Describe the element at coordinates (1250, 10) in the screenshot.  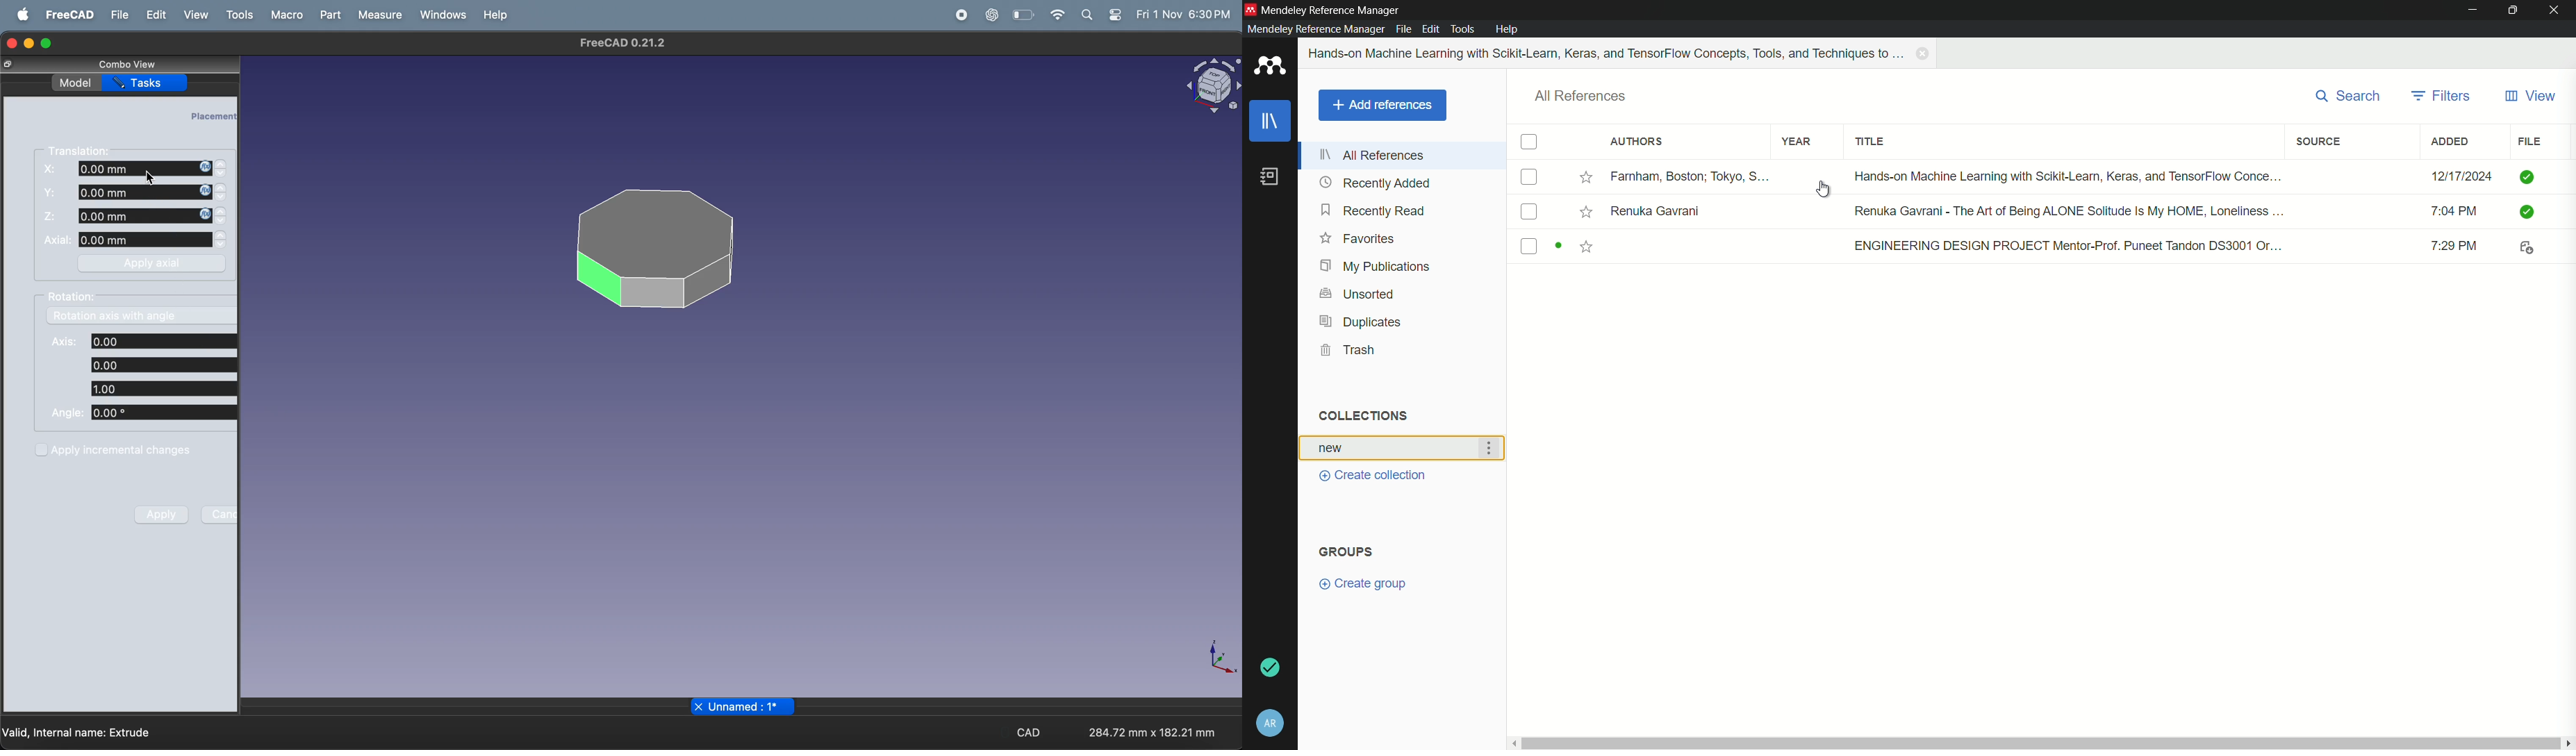
I see `app icon` at that location.